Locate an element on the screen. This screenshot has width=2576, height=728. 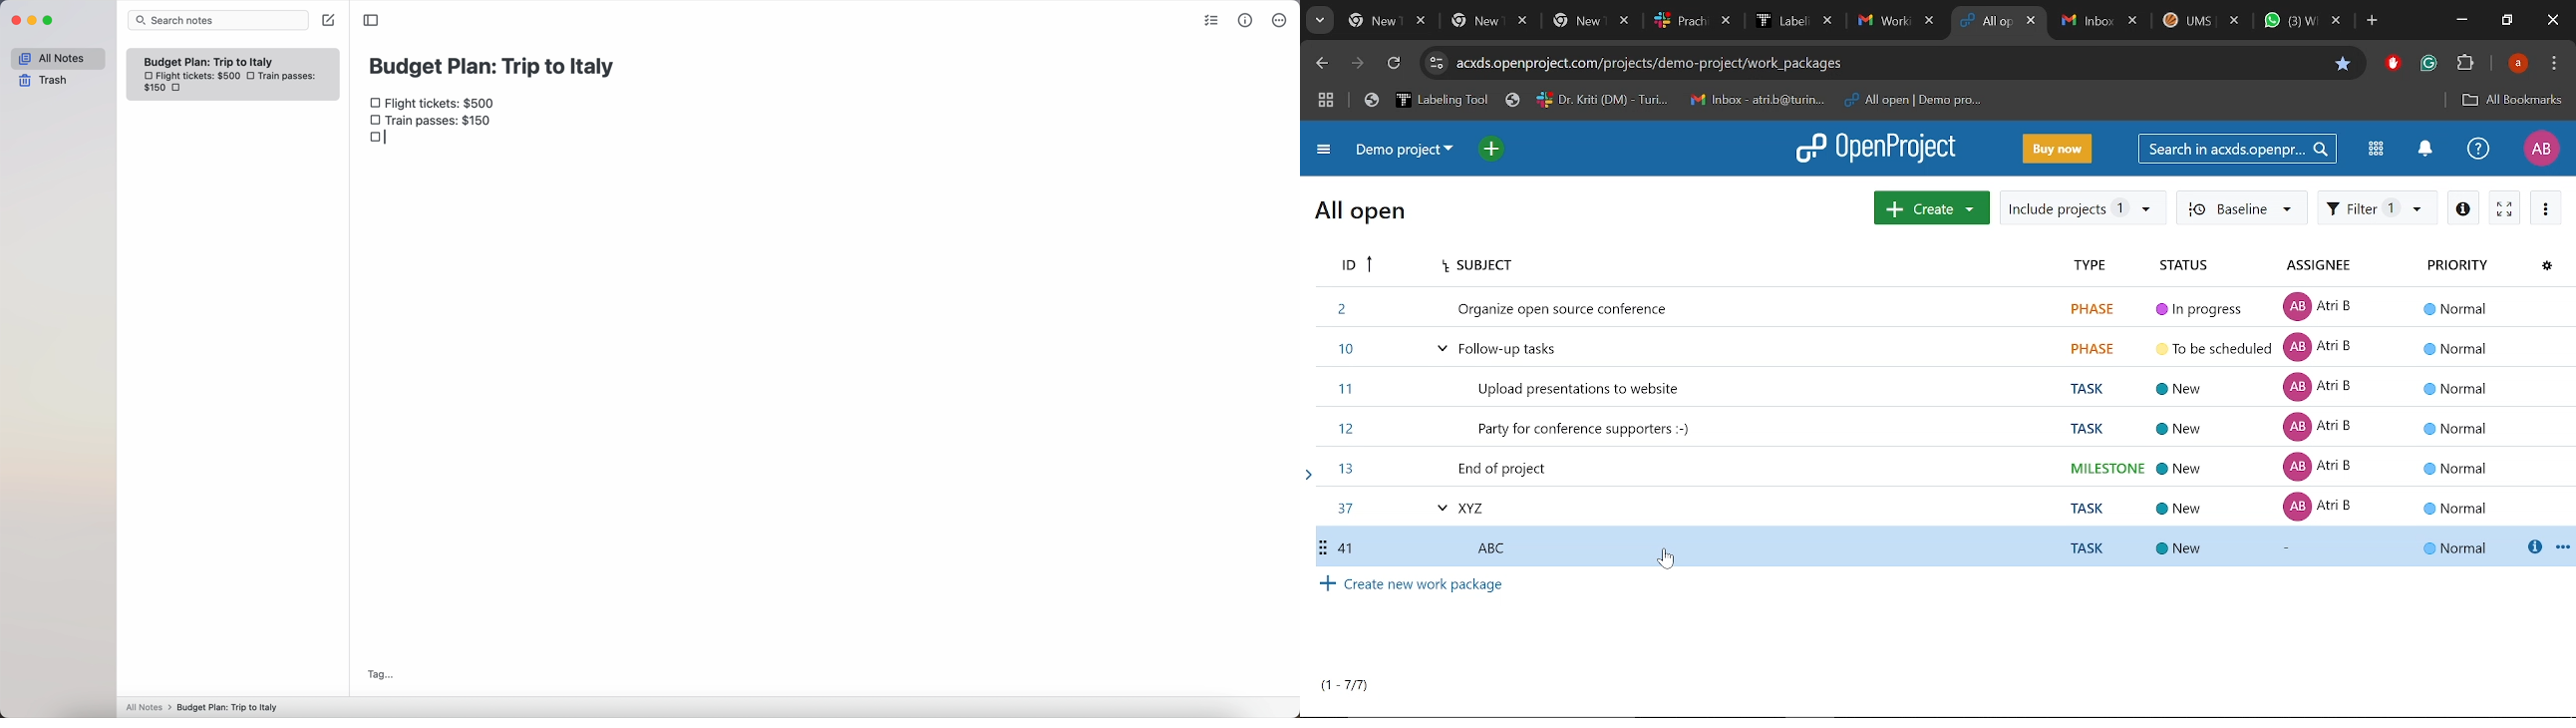
trash is located at coordinates (43, 81).